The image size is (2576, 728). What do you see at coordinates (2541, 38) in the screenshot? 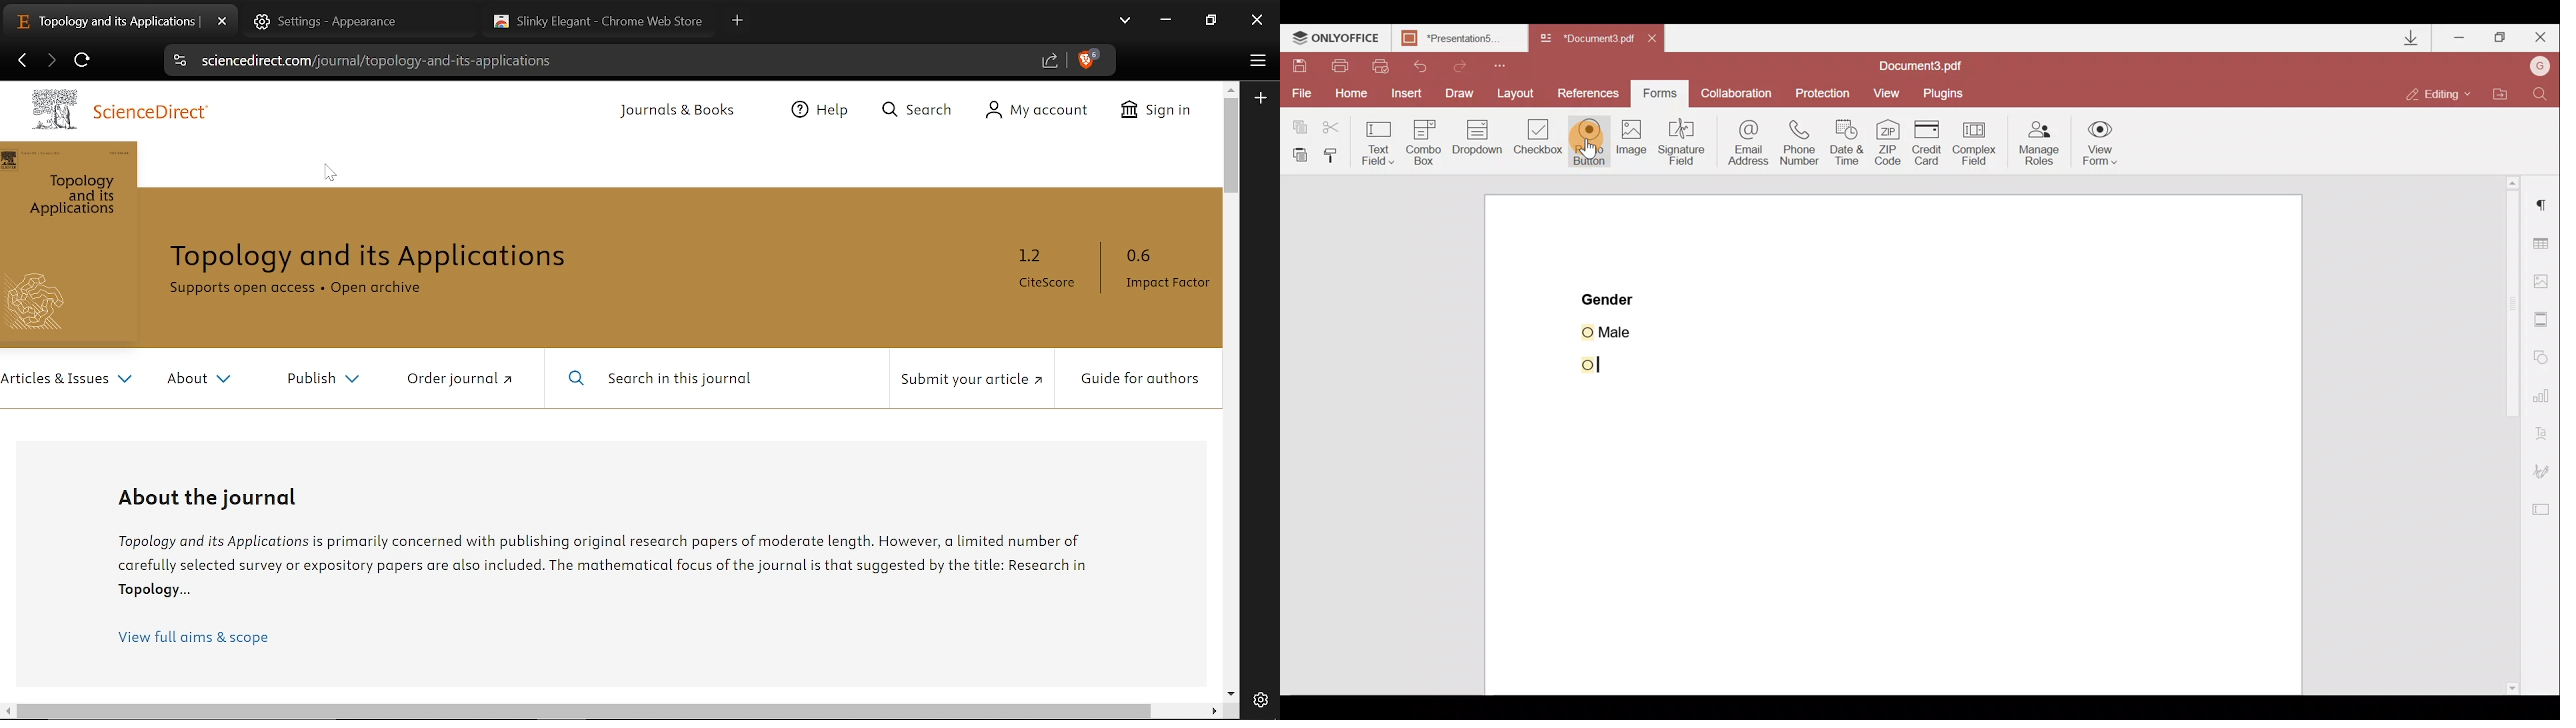
I see `Close` at bounding box center [2541, 38].